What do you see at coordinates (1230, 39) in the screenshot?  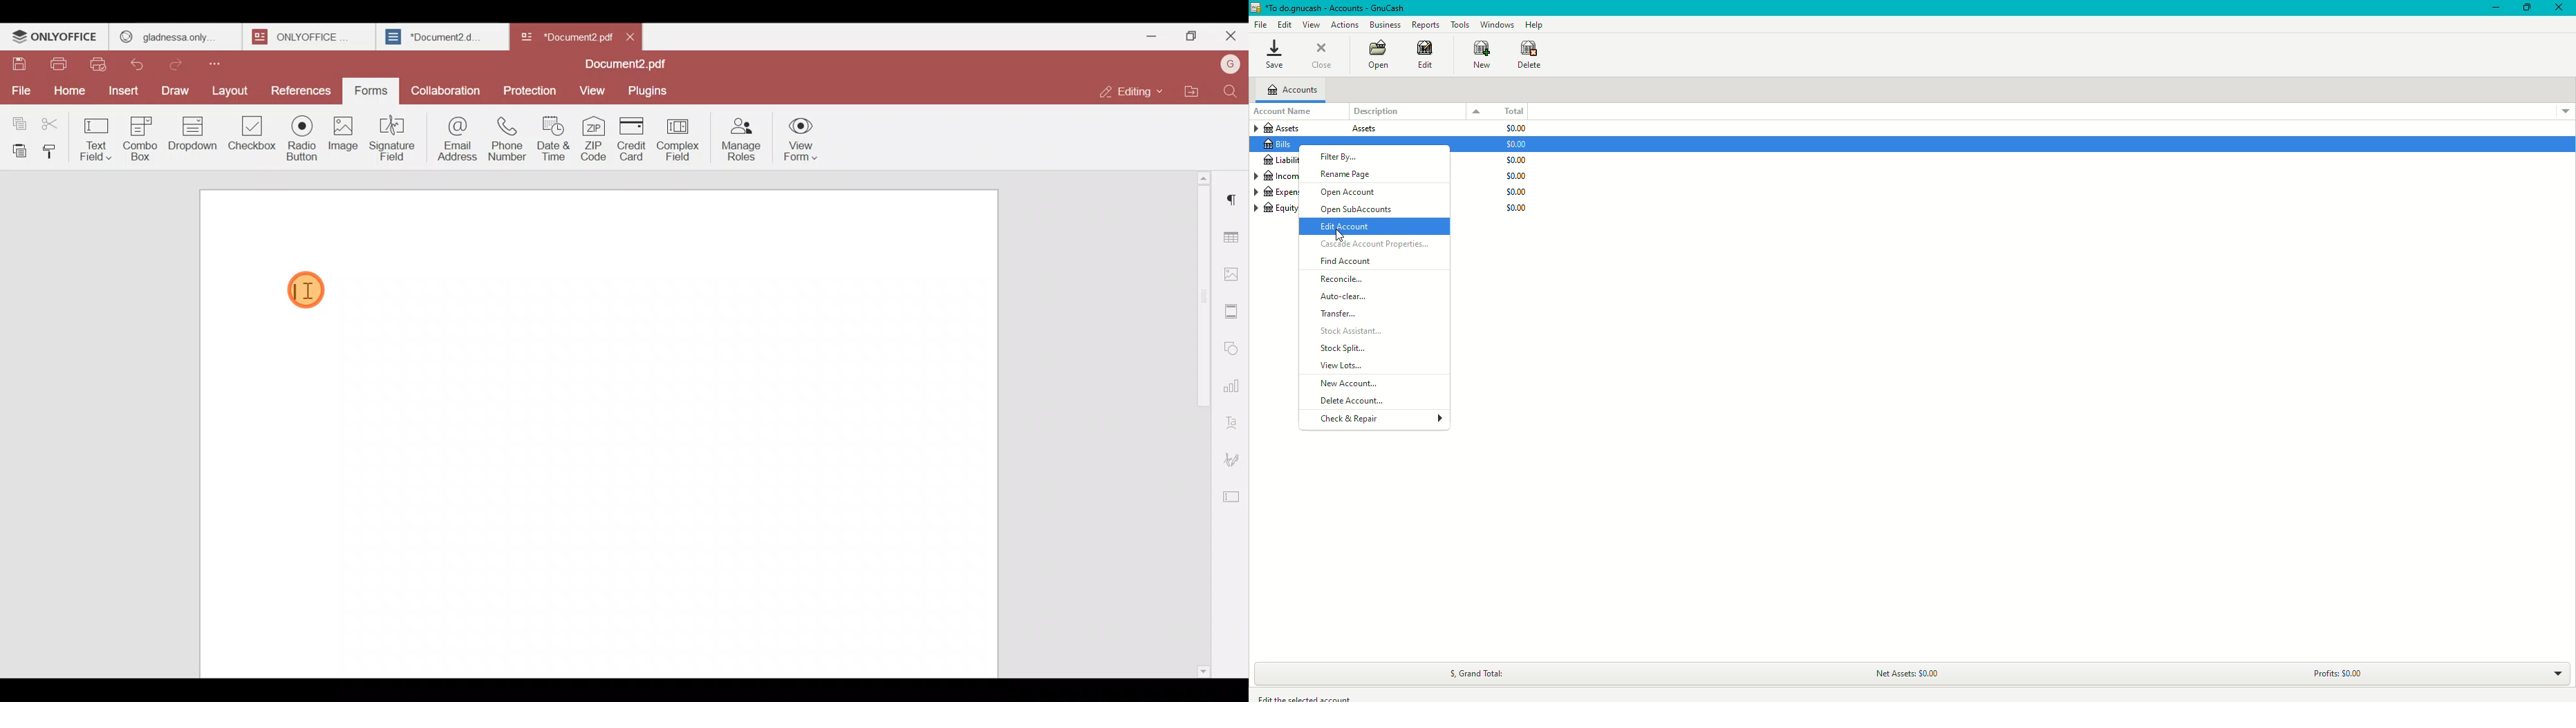 I see `Close` at bounding box center [1230, 39].